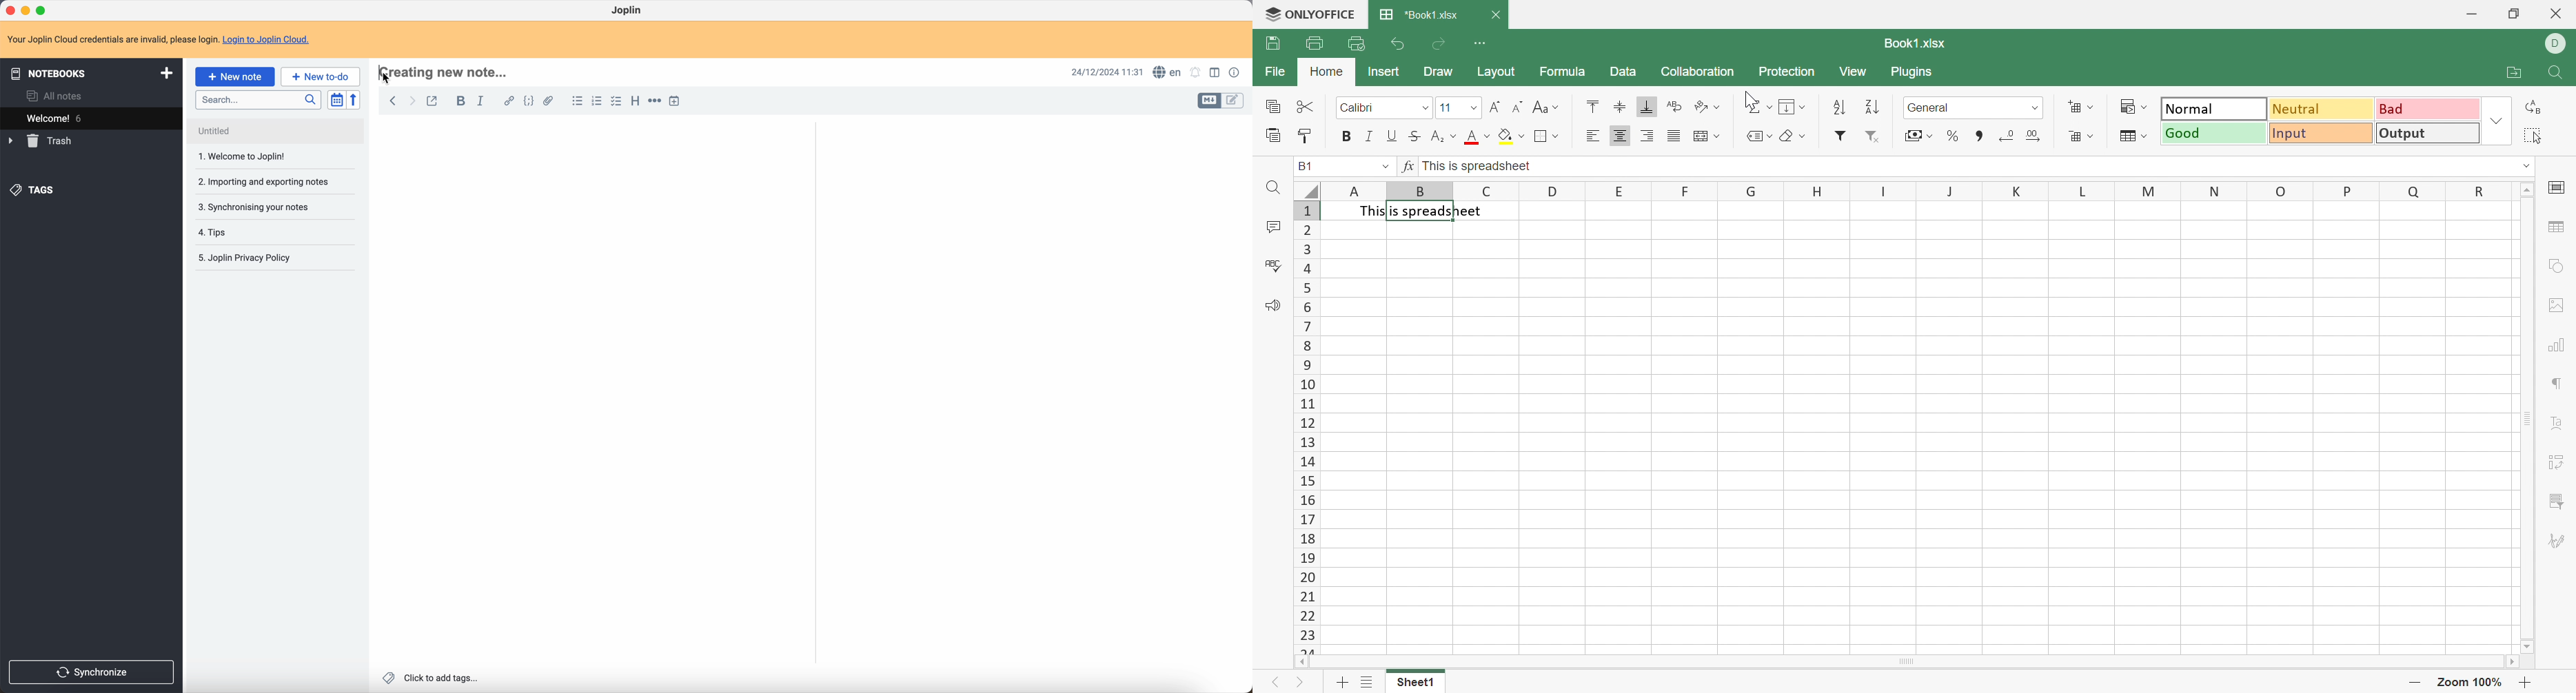 The height and width of the screenshot is (700, 2576). What do you see at coordinates (2526, 417) in the screenshot?
I see `Scroll Bar` at bounding box center [2526, 417].